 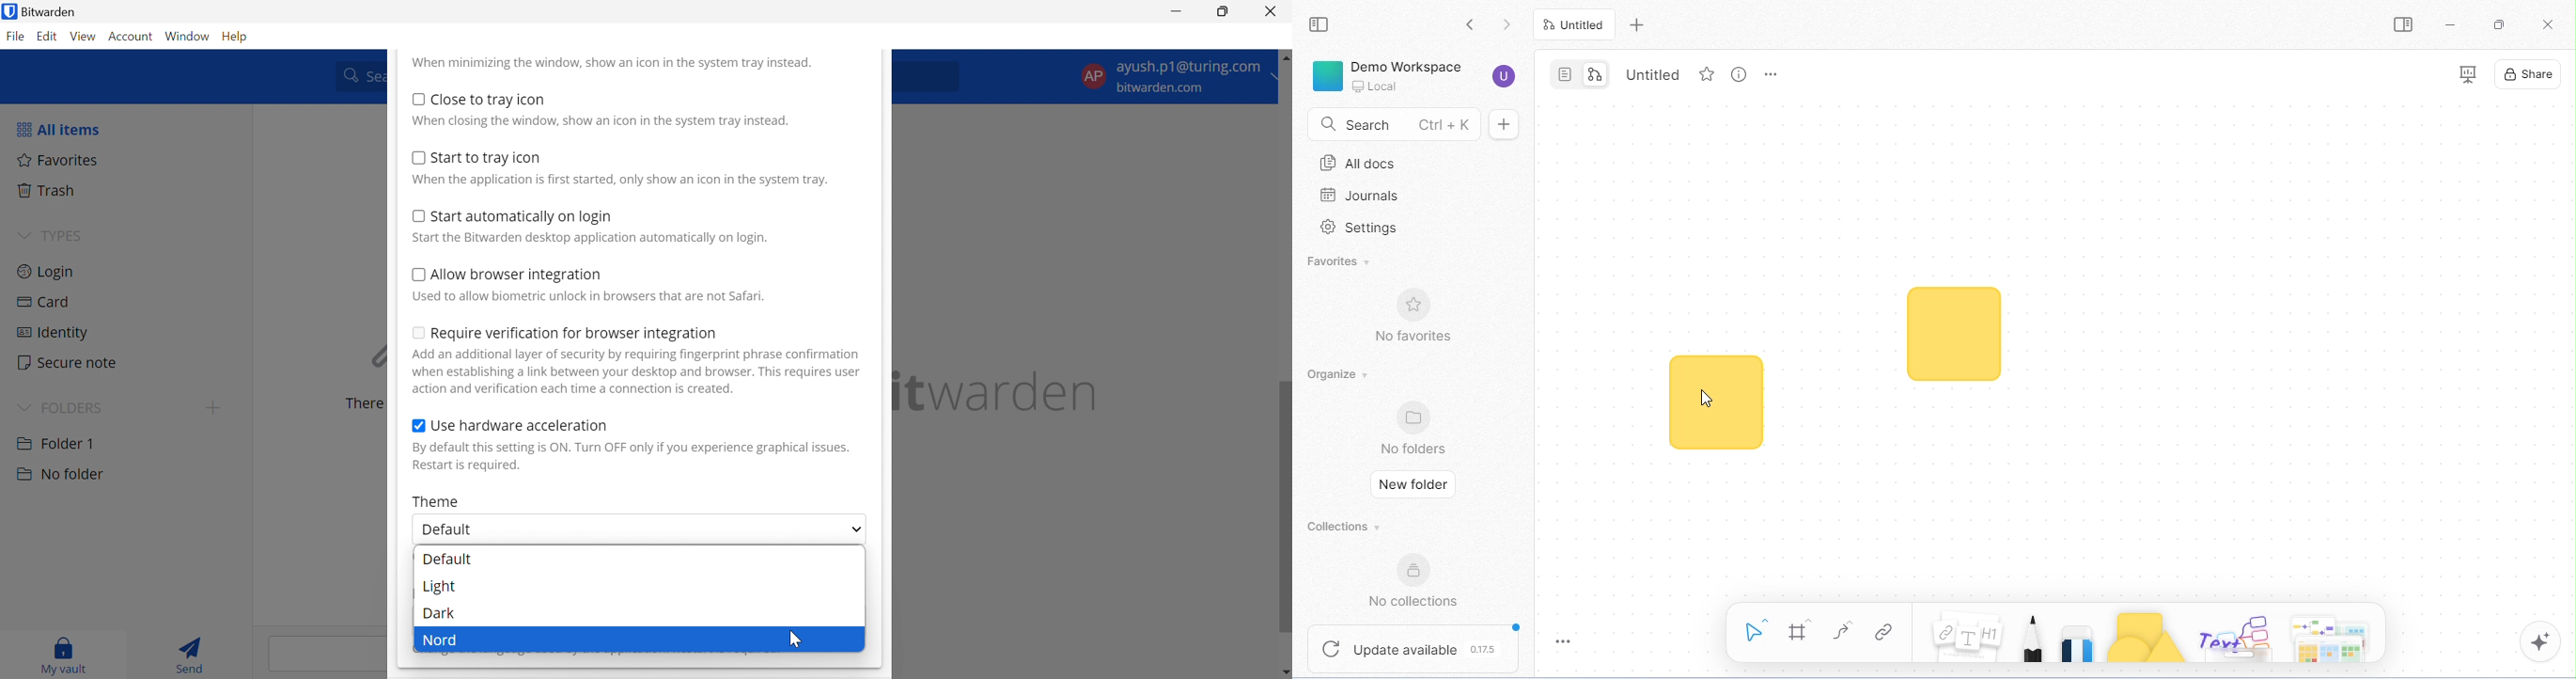 What do you see at coordinates (2532, 76) in the screenshot?
I see `share` at bounding box center [2532, 76].